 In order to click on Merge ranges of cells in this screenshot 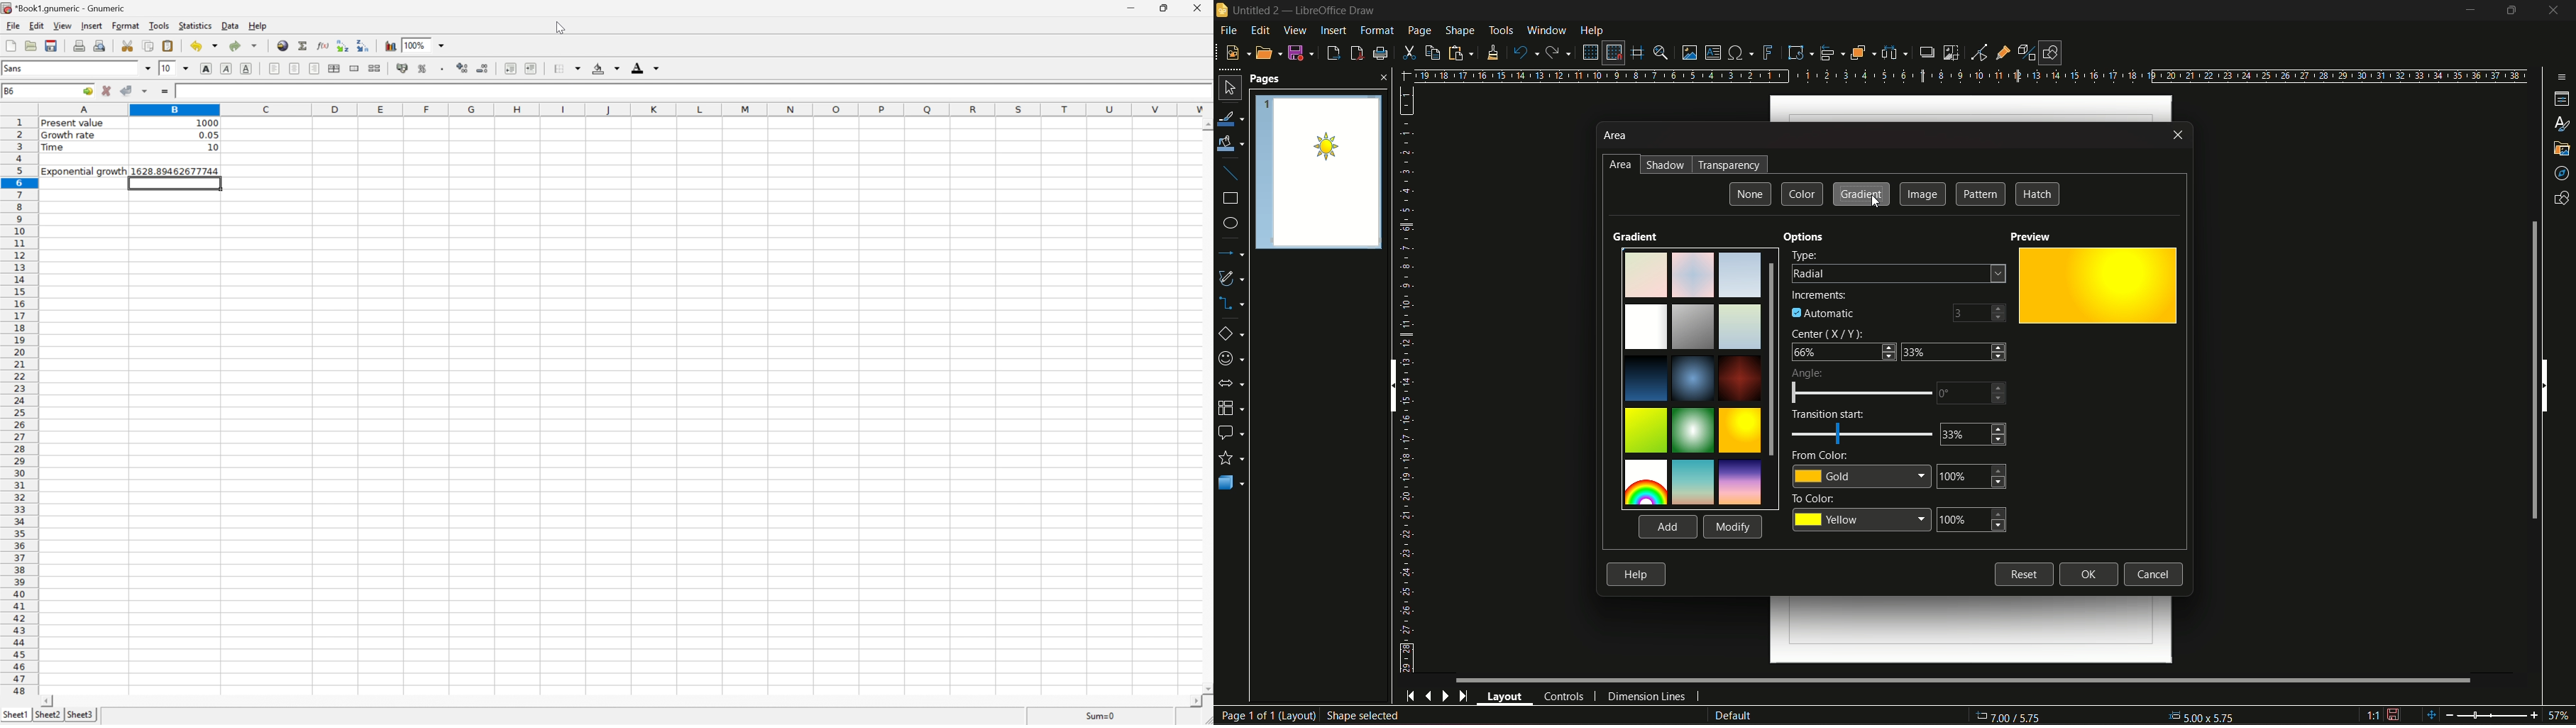, I will do `click(355, 69)`.